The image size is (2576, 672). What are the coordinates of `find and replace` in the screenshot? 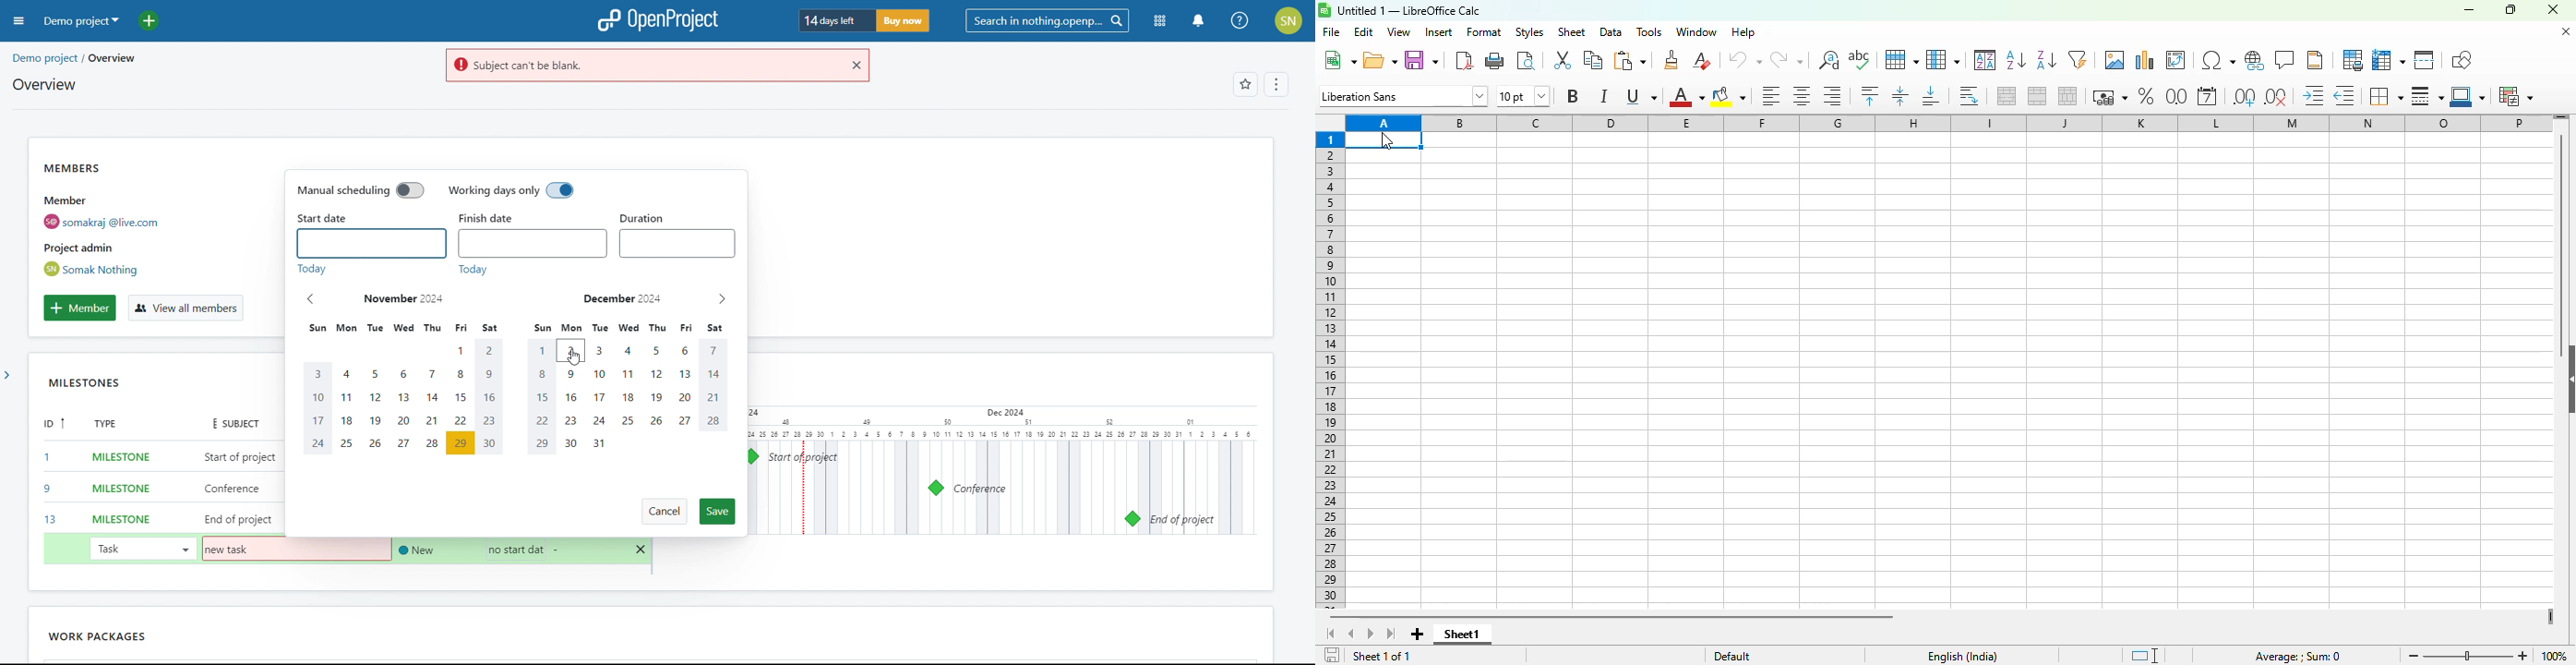 It's located at (1829, 60).